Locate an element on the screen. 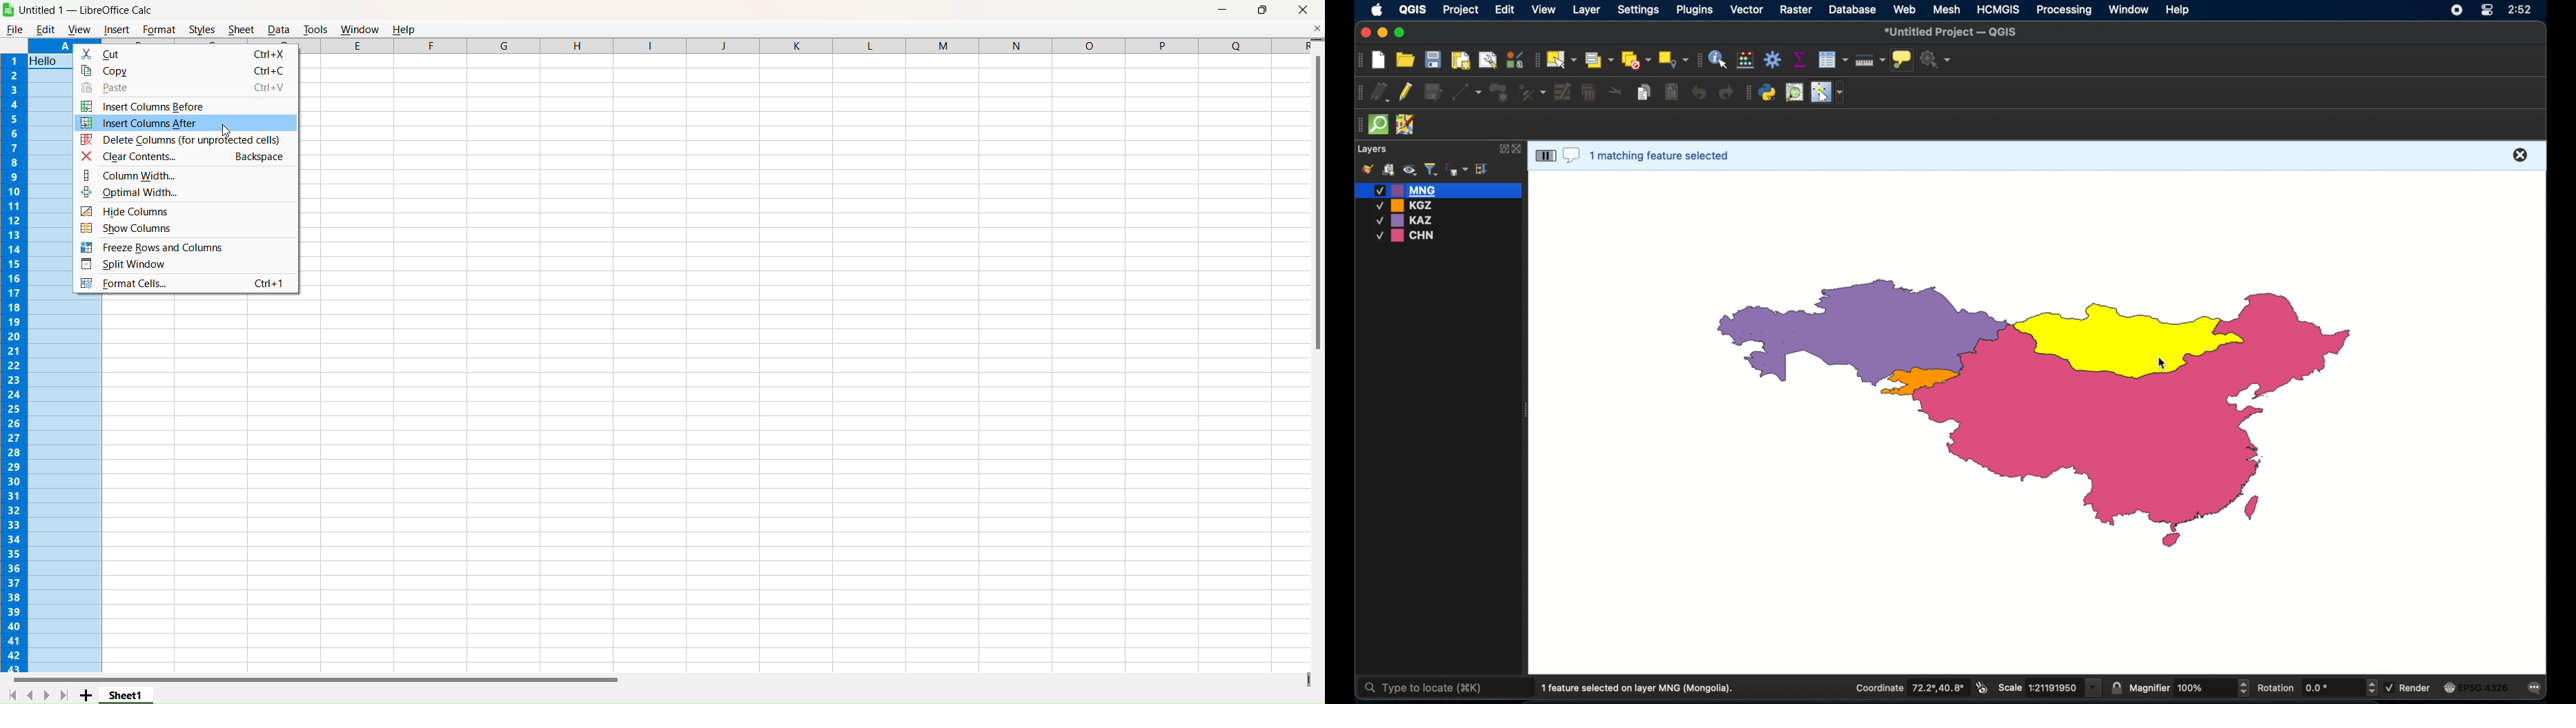 The width and height of the screenshot is (2576, 728). messages is located at coordinates (2537, 688).